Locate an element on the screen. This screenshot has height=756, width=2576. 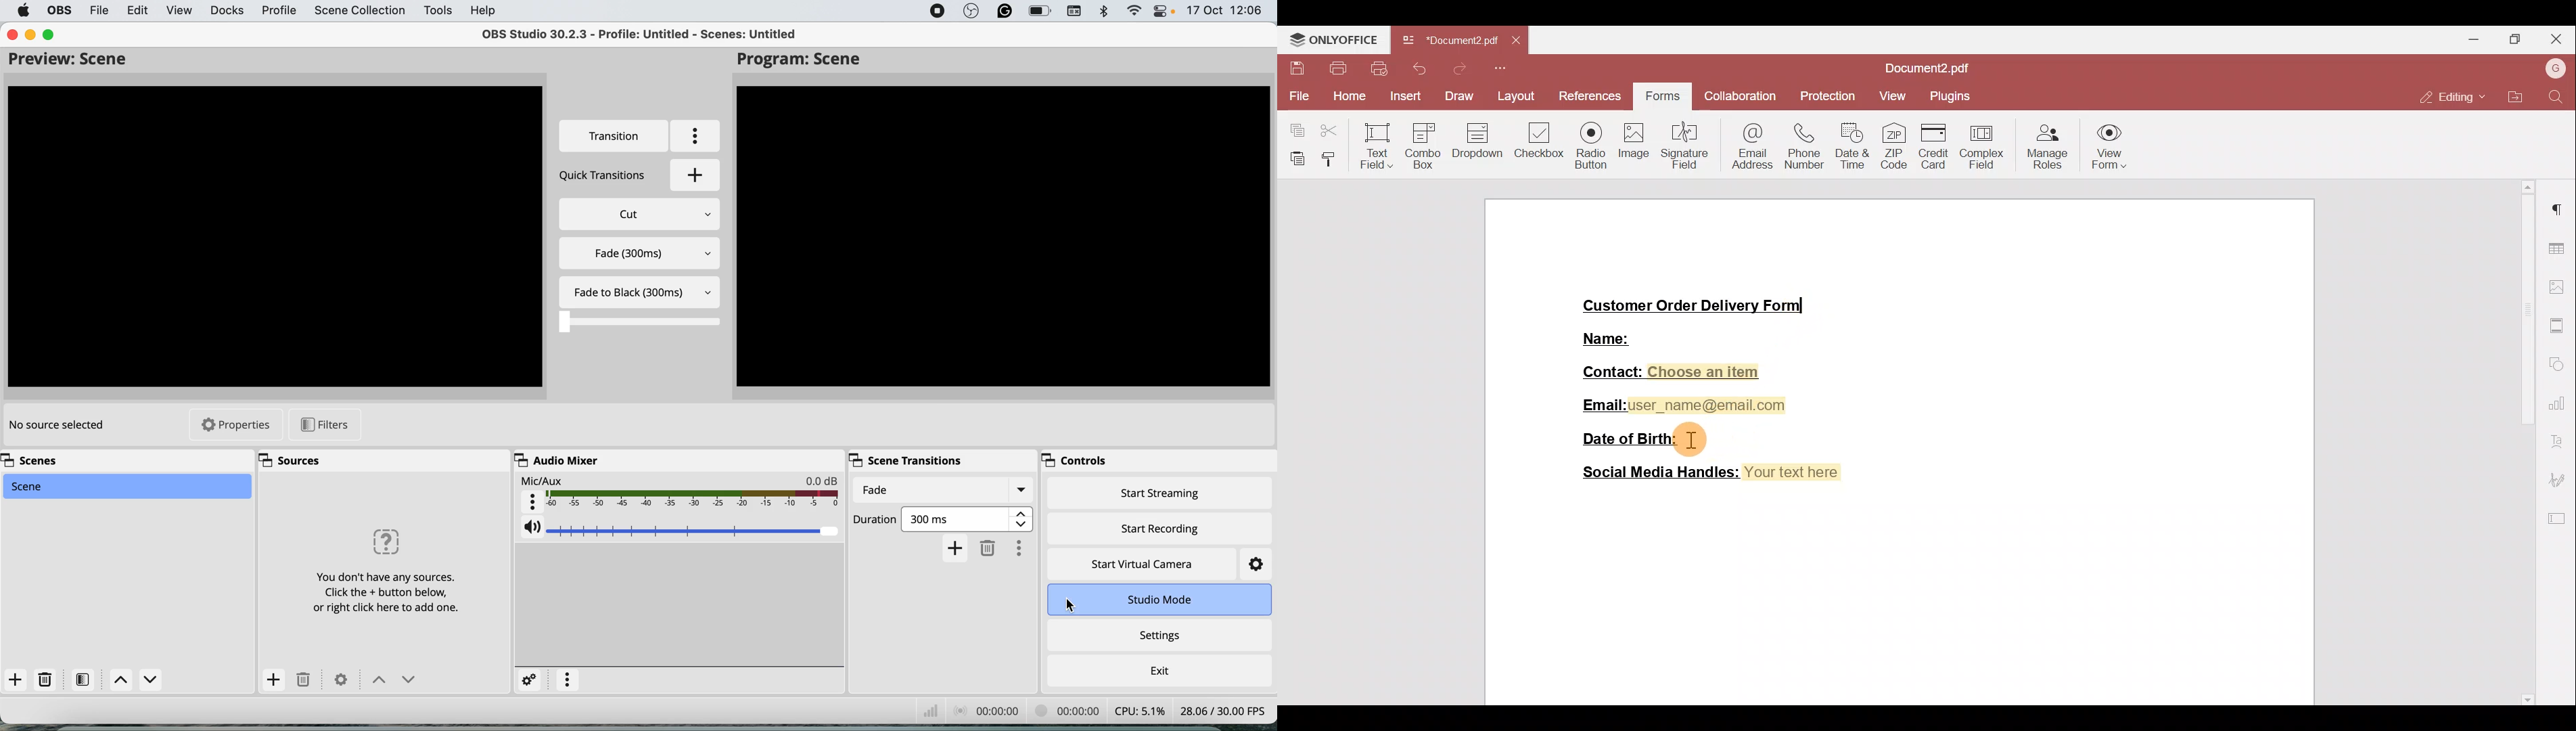
Radio button is located at coordinates (1590, 142).